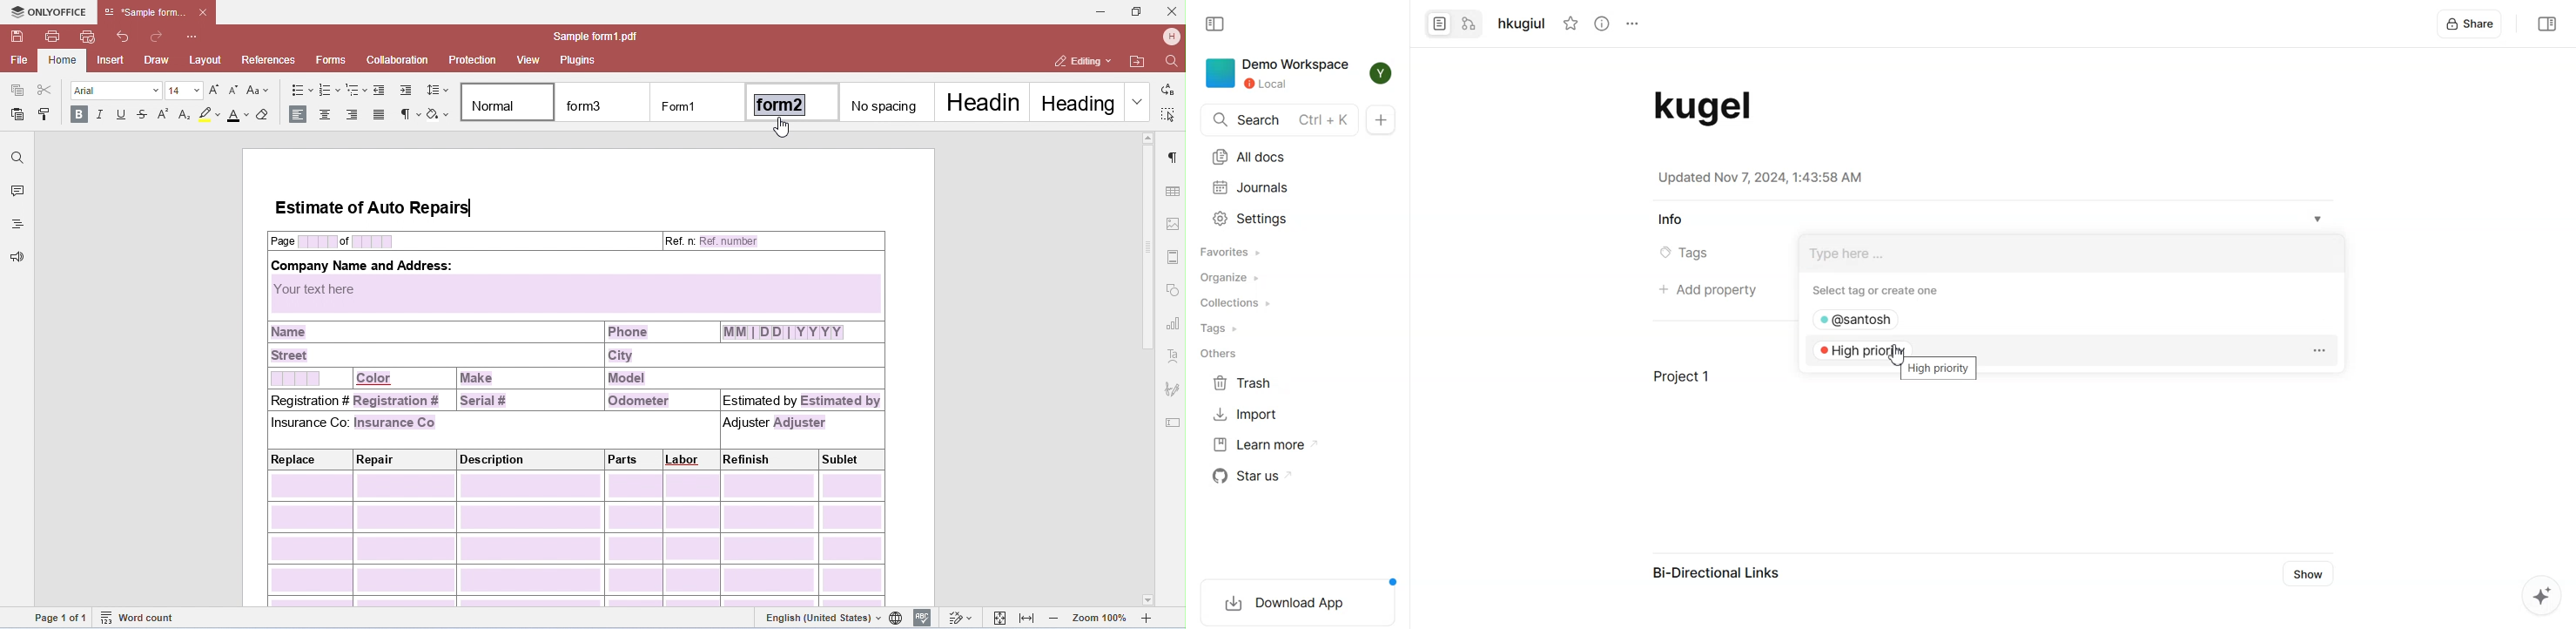 The width and height of the screenshot is (2576, 644). I want to click on Project 1, so click(1680, 378).